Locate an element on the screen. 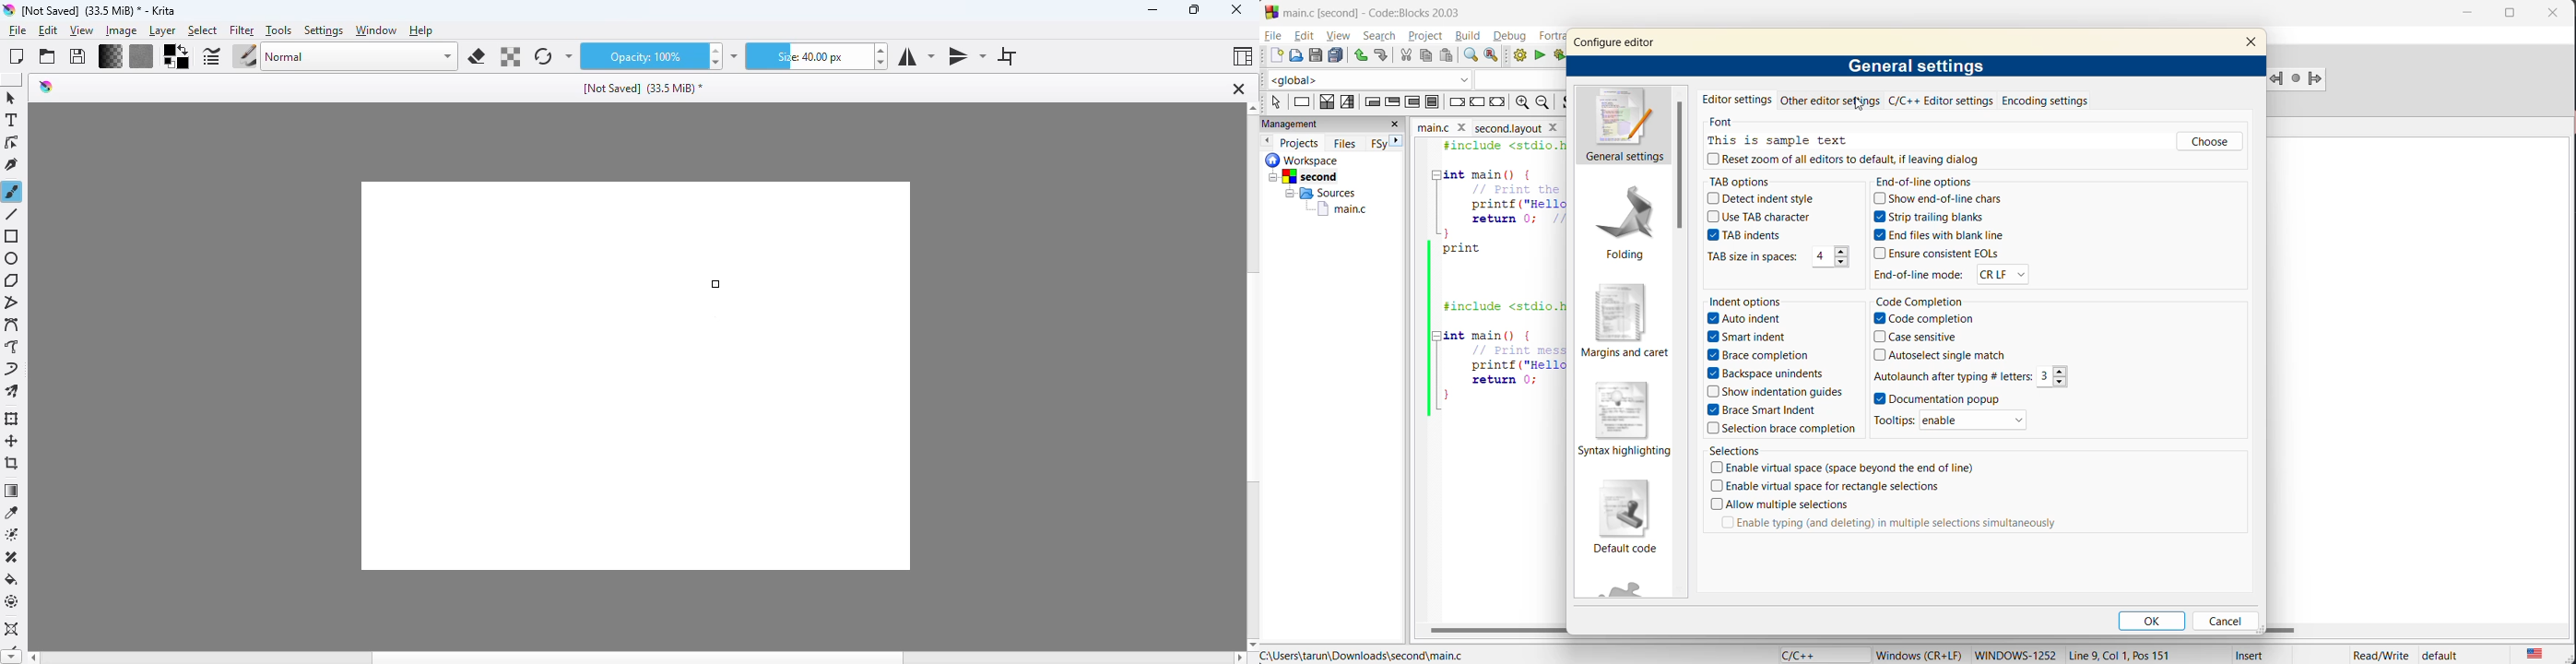  Windows-1252 is located at coordinates (2015, 654).